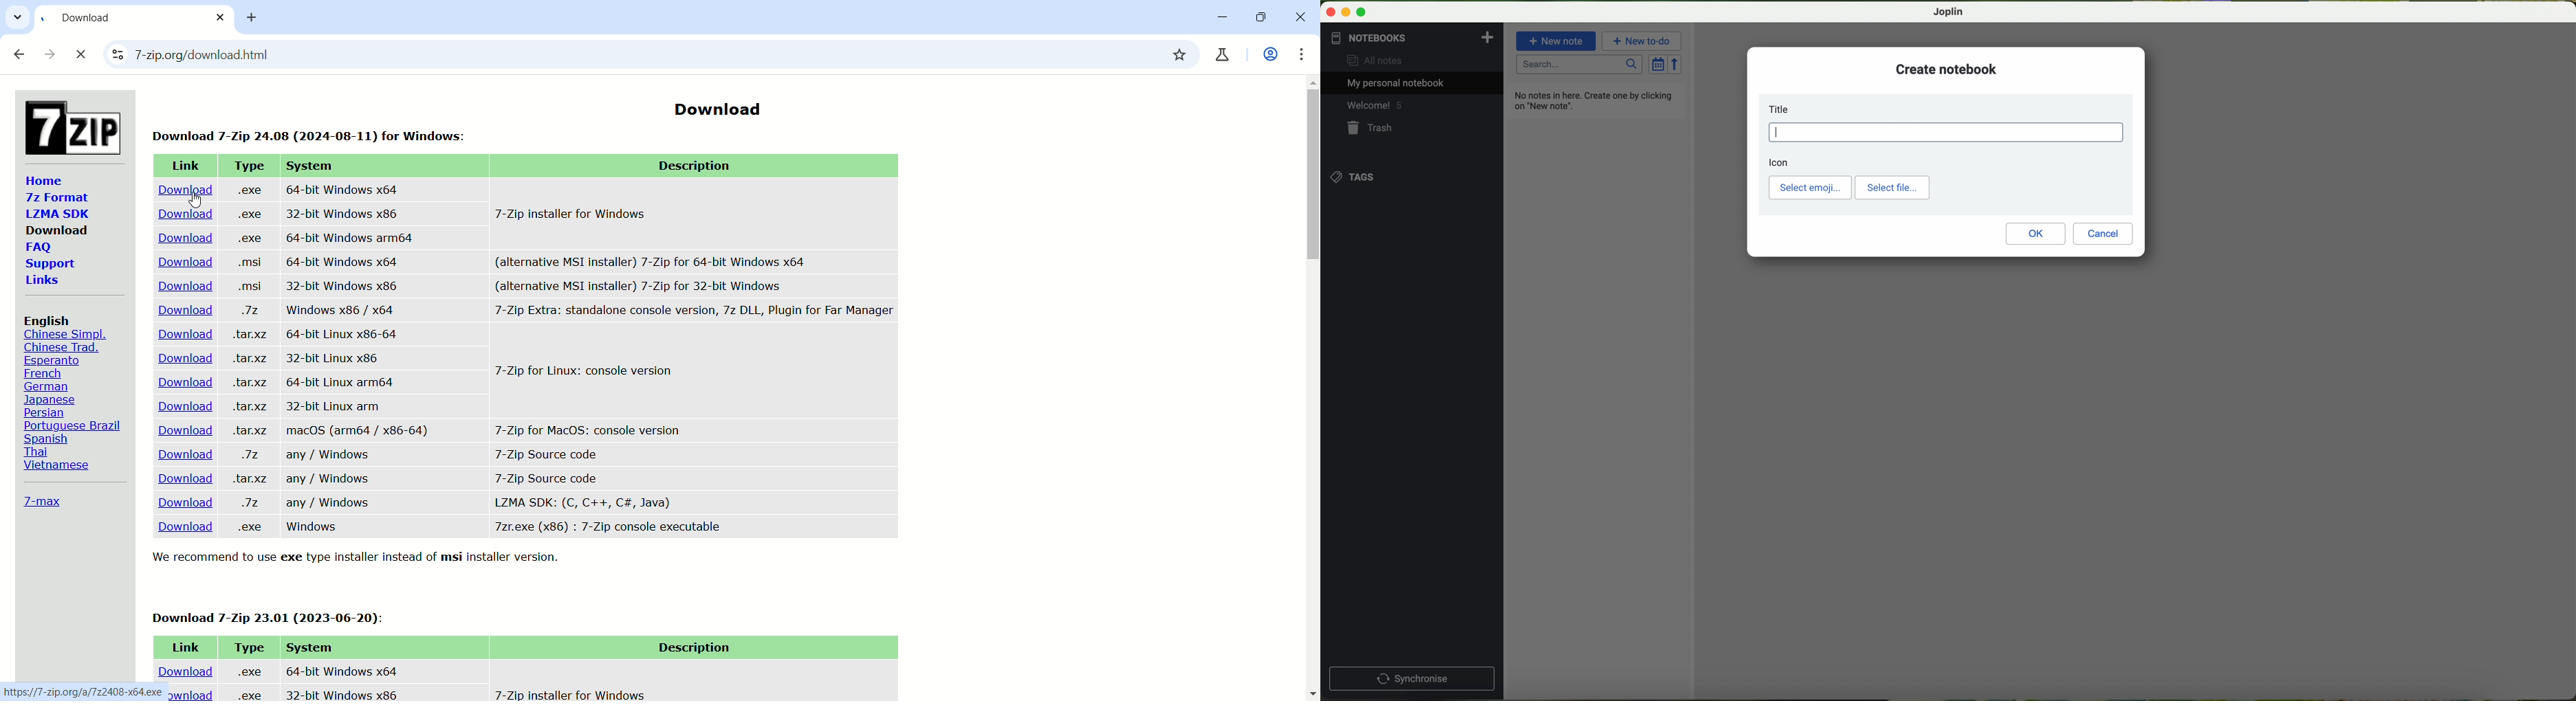 The height and width of the screenshot is (728, 2576). I want to click on trash, so click(1370, 129).